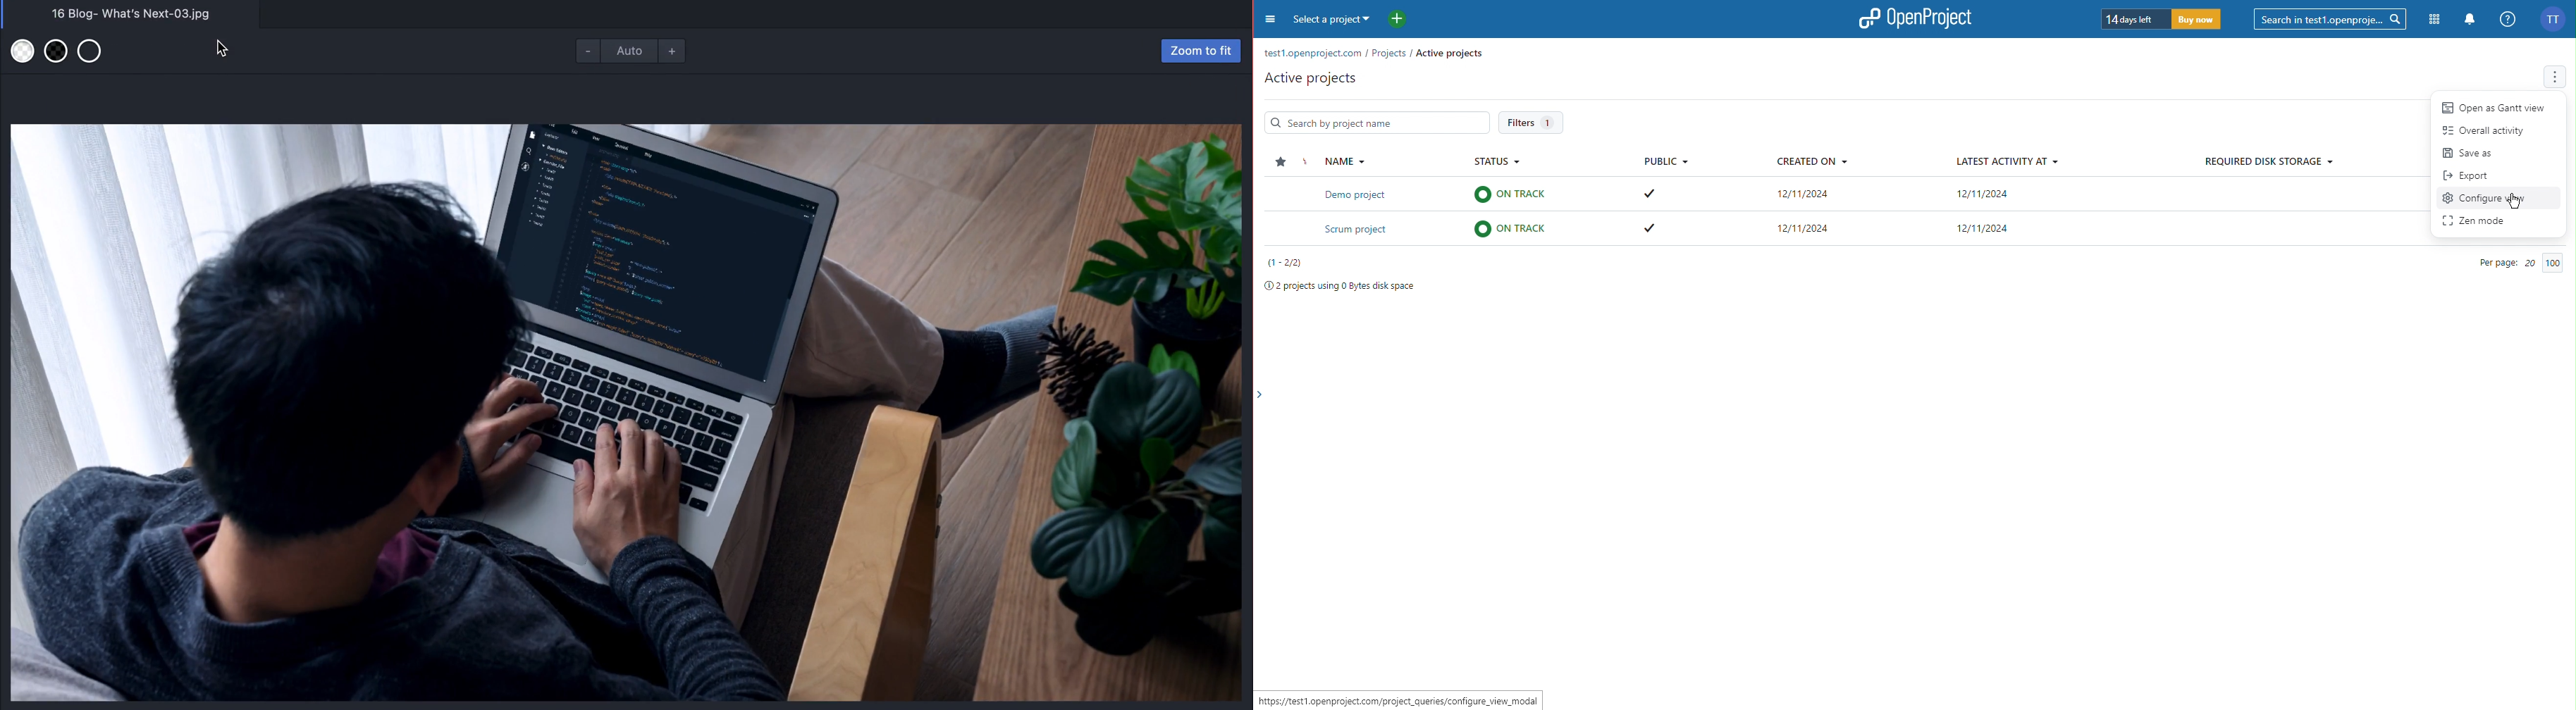 The image size is (2576, 728). Describe the element at coordinates (2434, 18) in the screenshot. I see `Modules` at that location.